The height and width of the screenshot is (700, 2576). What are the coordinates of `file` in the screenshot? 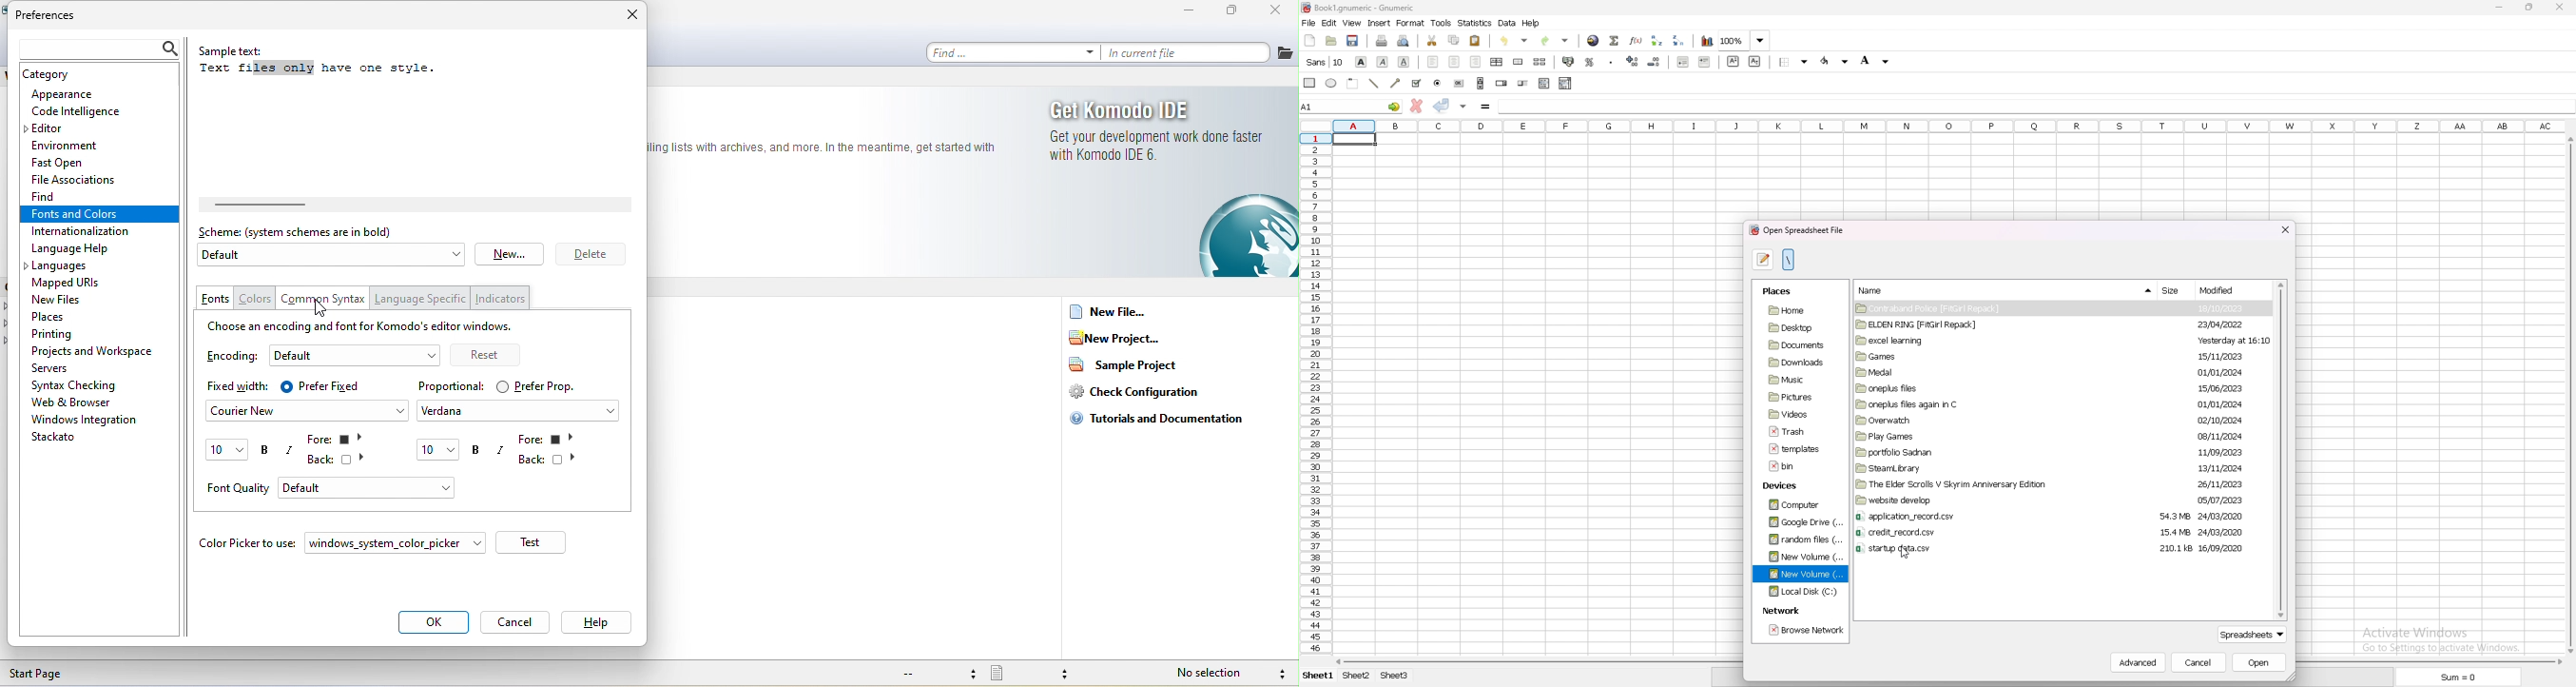 It's located at (1898, 549).